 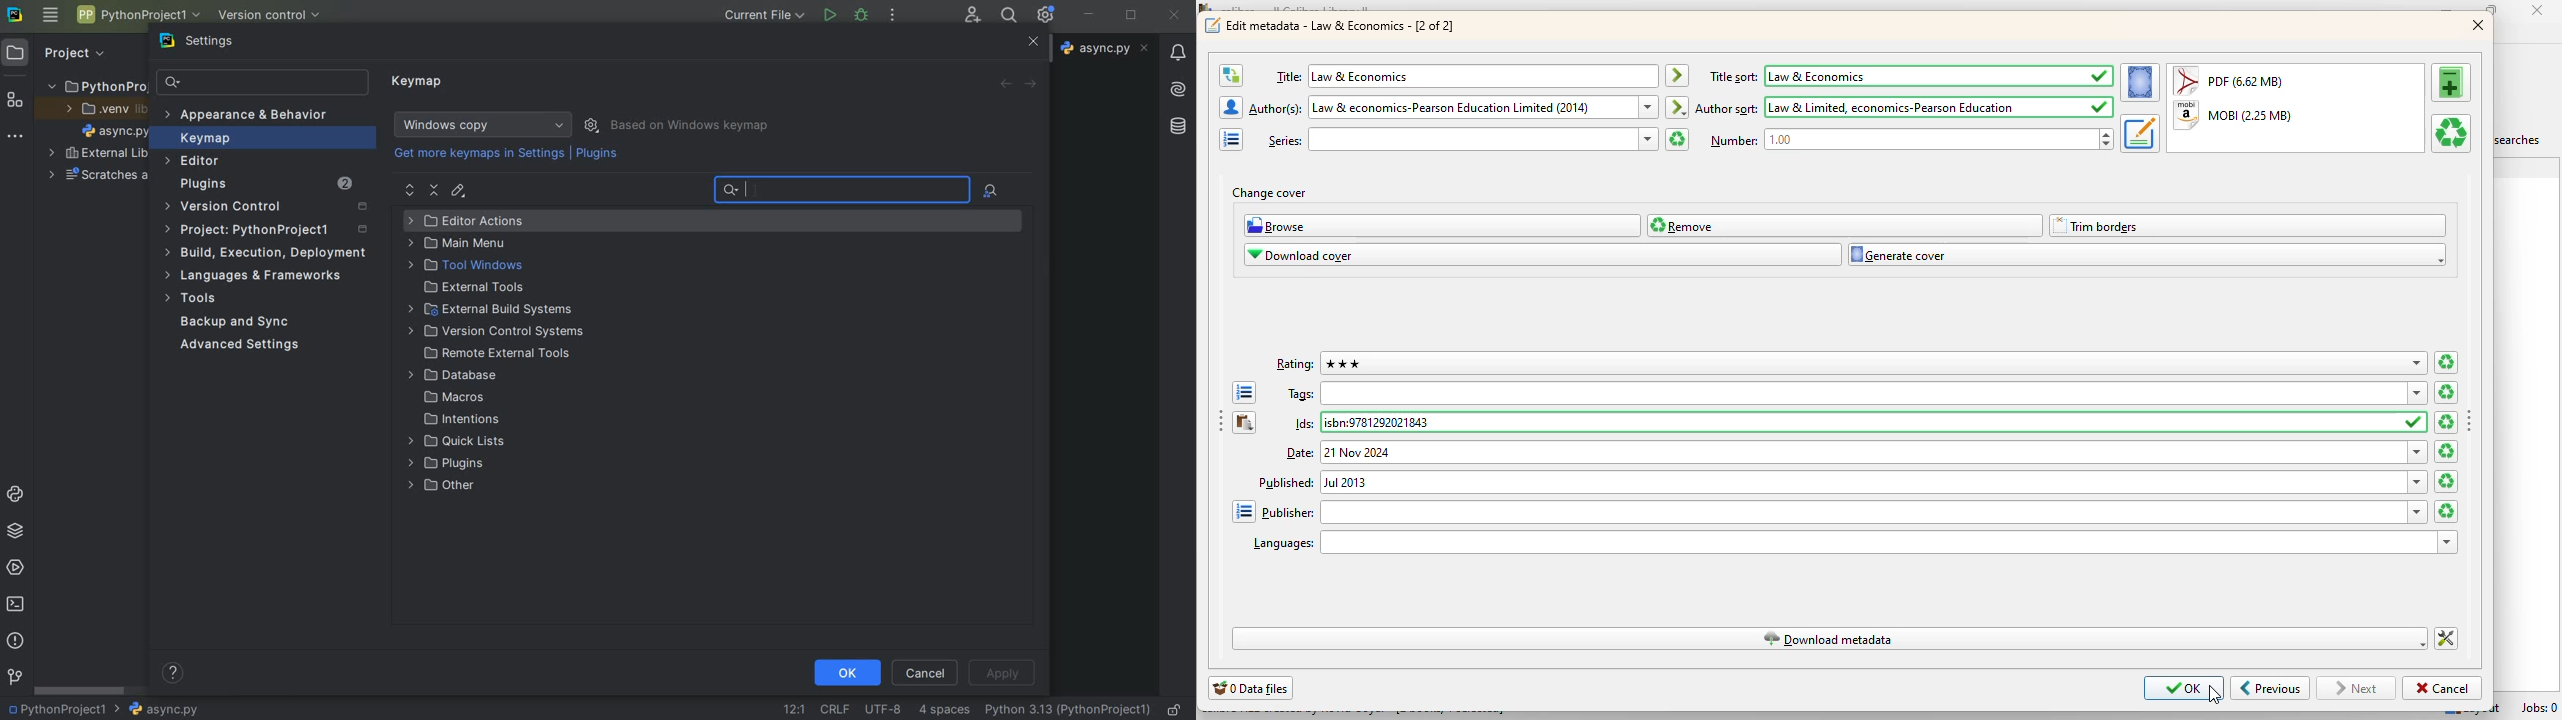 What do you see at coordinates (1911, 76) in the screenshot?
I see `title sort: Law & economics` at bounding box center [1911, 76].